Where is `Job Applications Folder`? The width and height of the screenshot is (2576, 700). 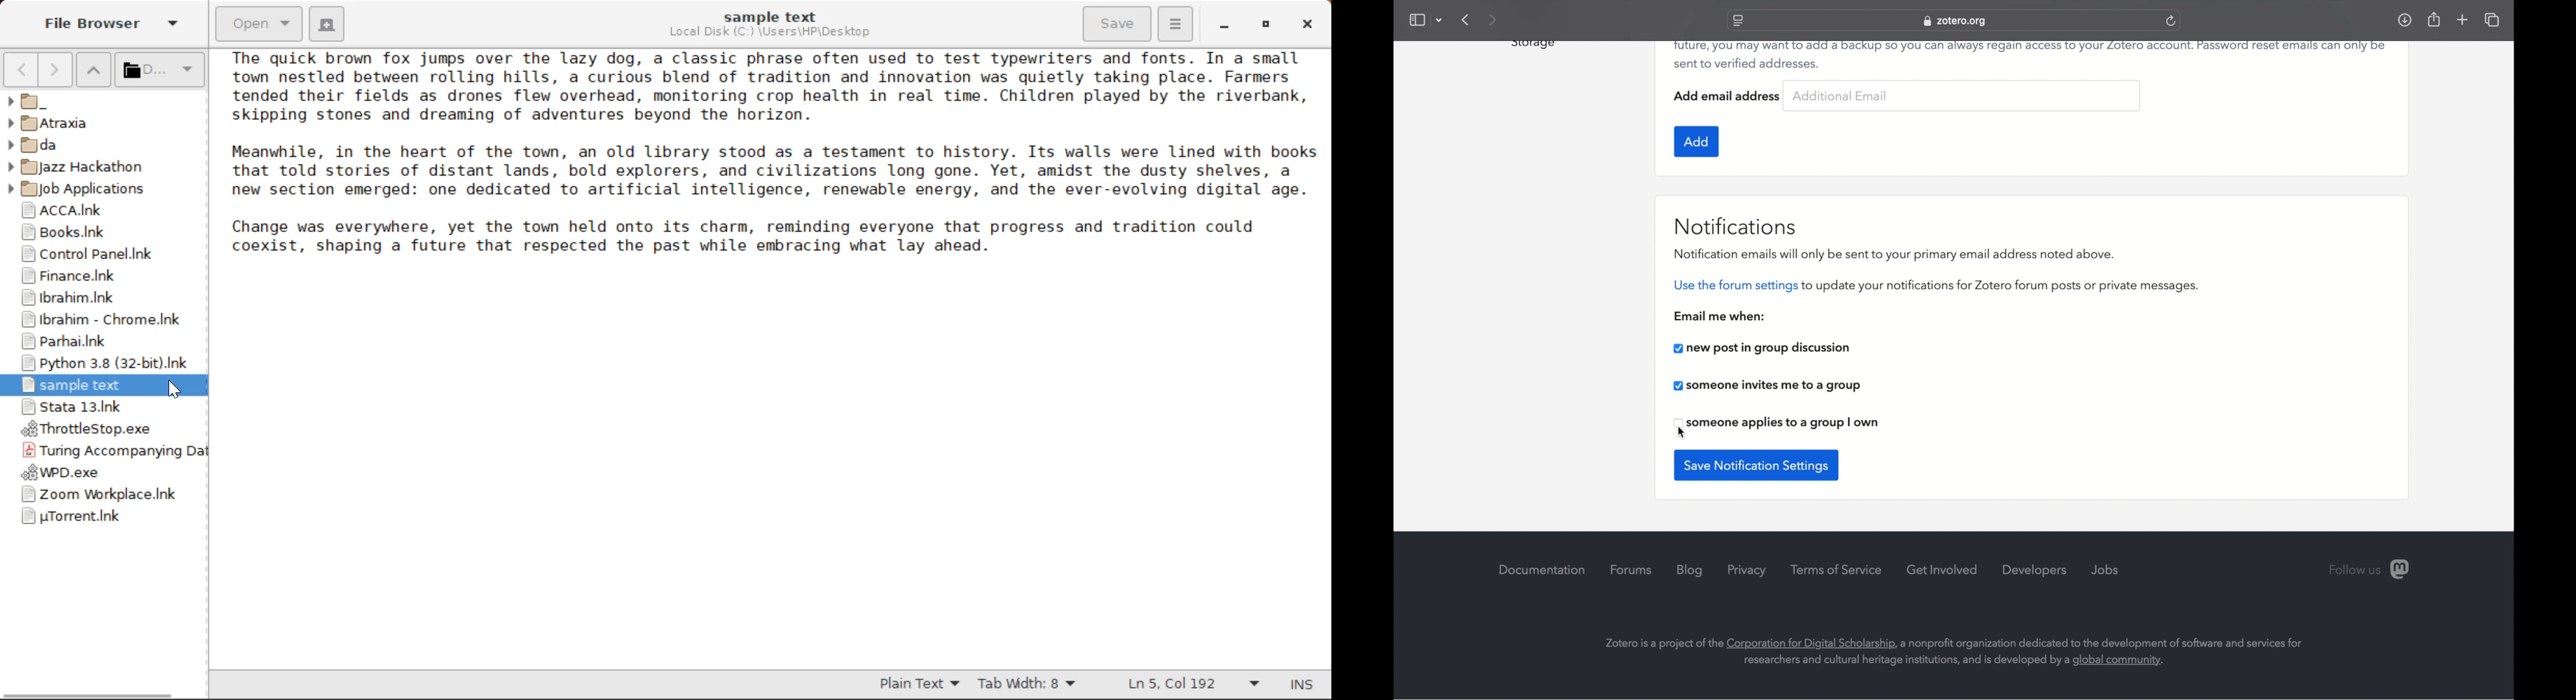 Job Applications Folder is located at coordinates (94, 191).